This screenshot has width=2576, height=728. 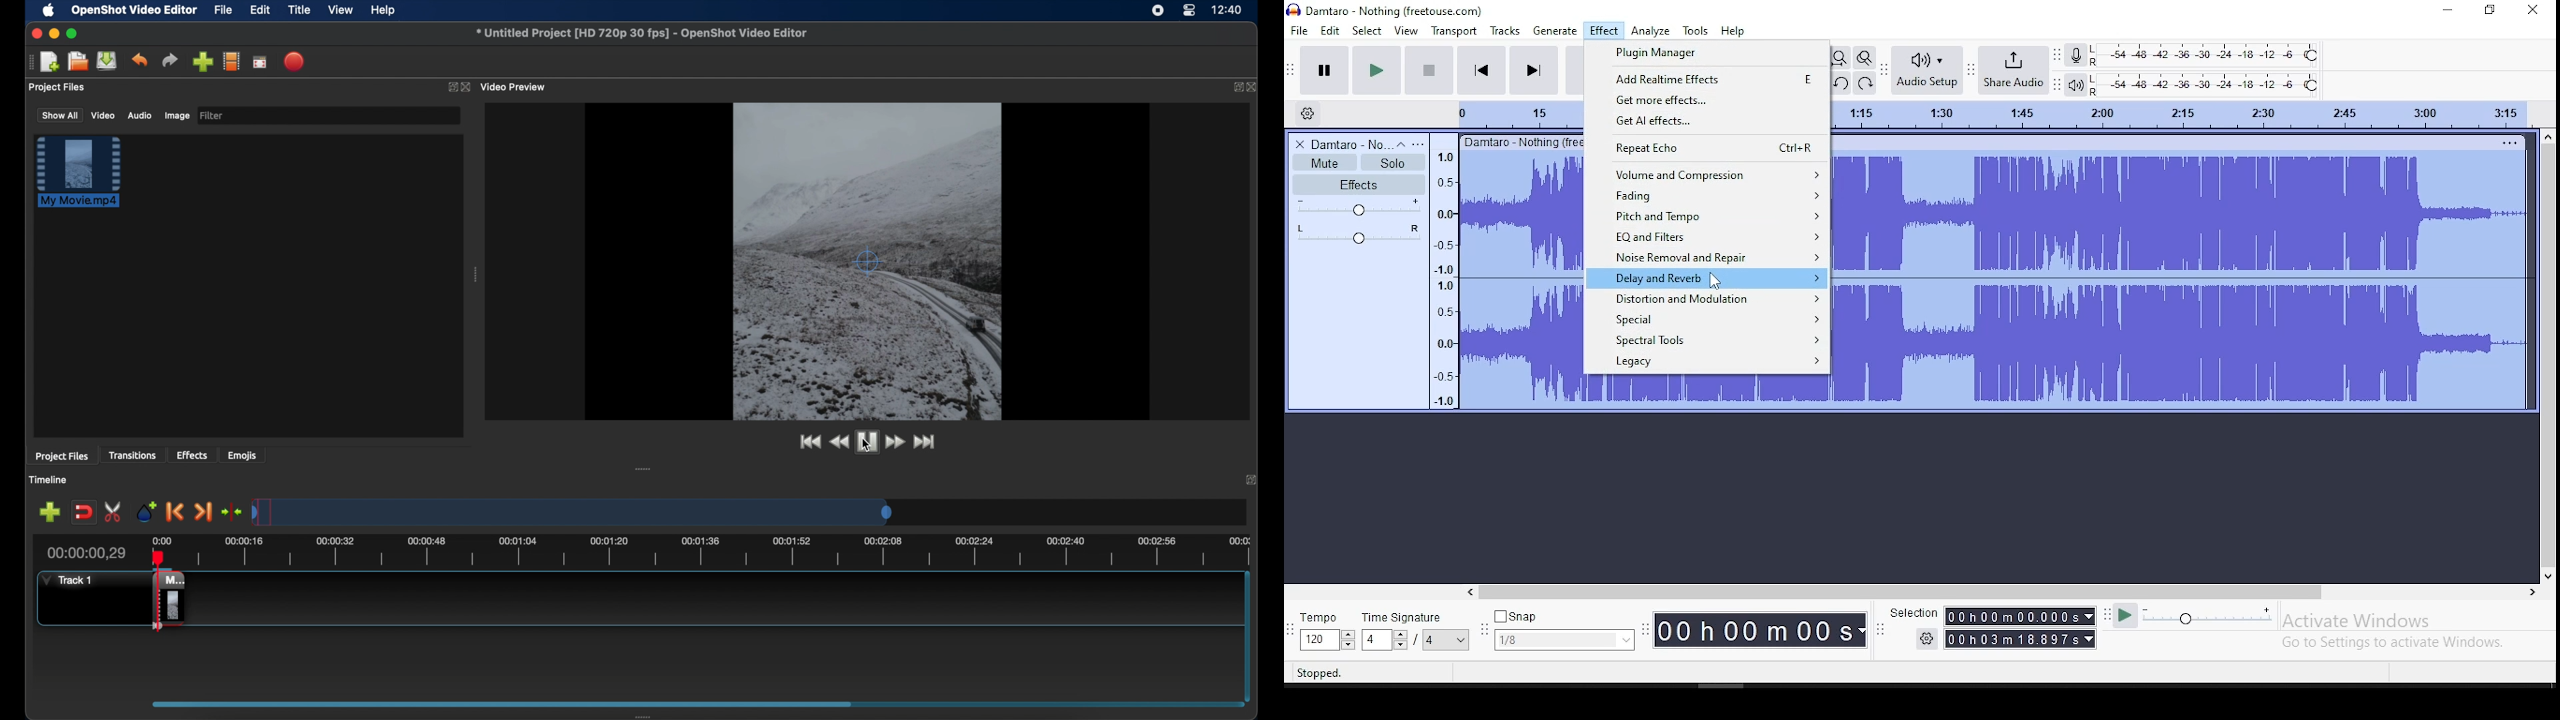 I want to click on get AI effects, so click(x=1705, y=121).